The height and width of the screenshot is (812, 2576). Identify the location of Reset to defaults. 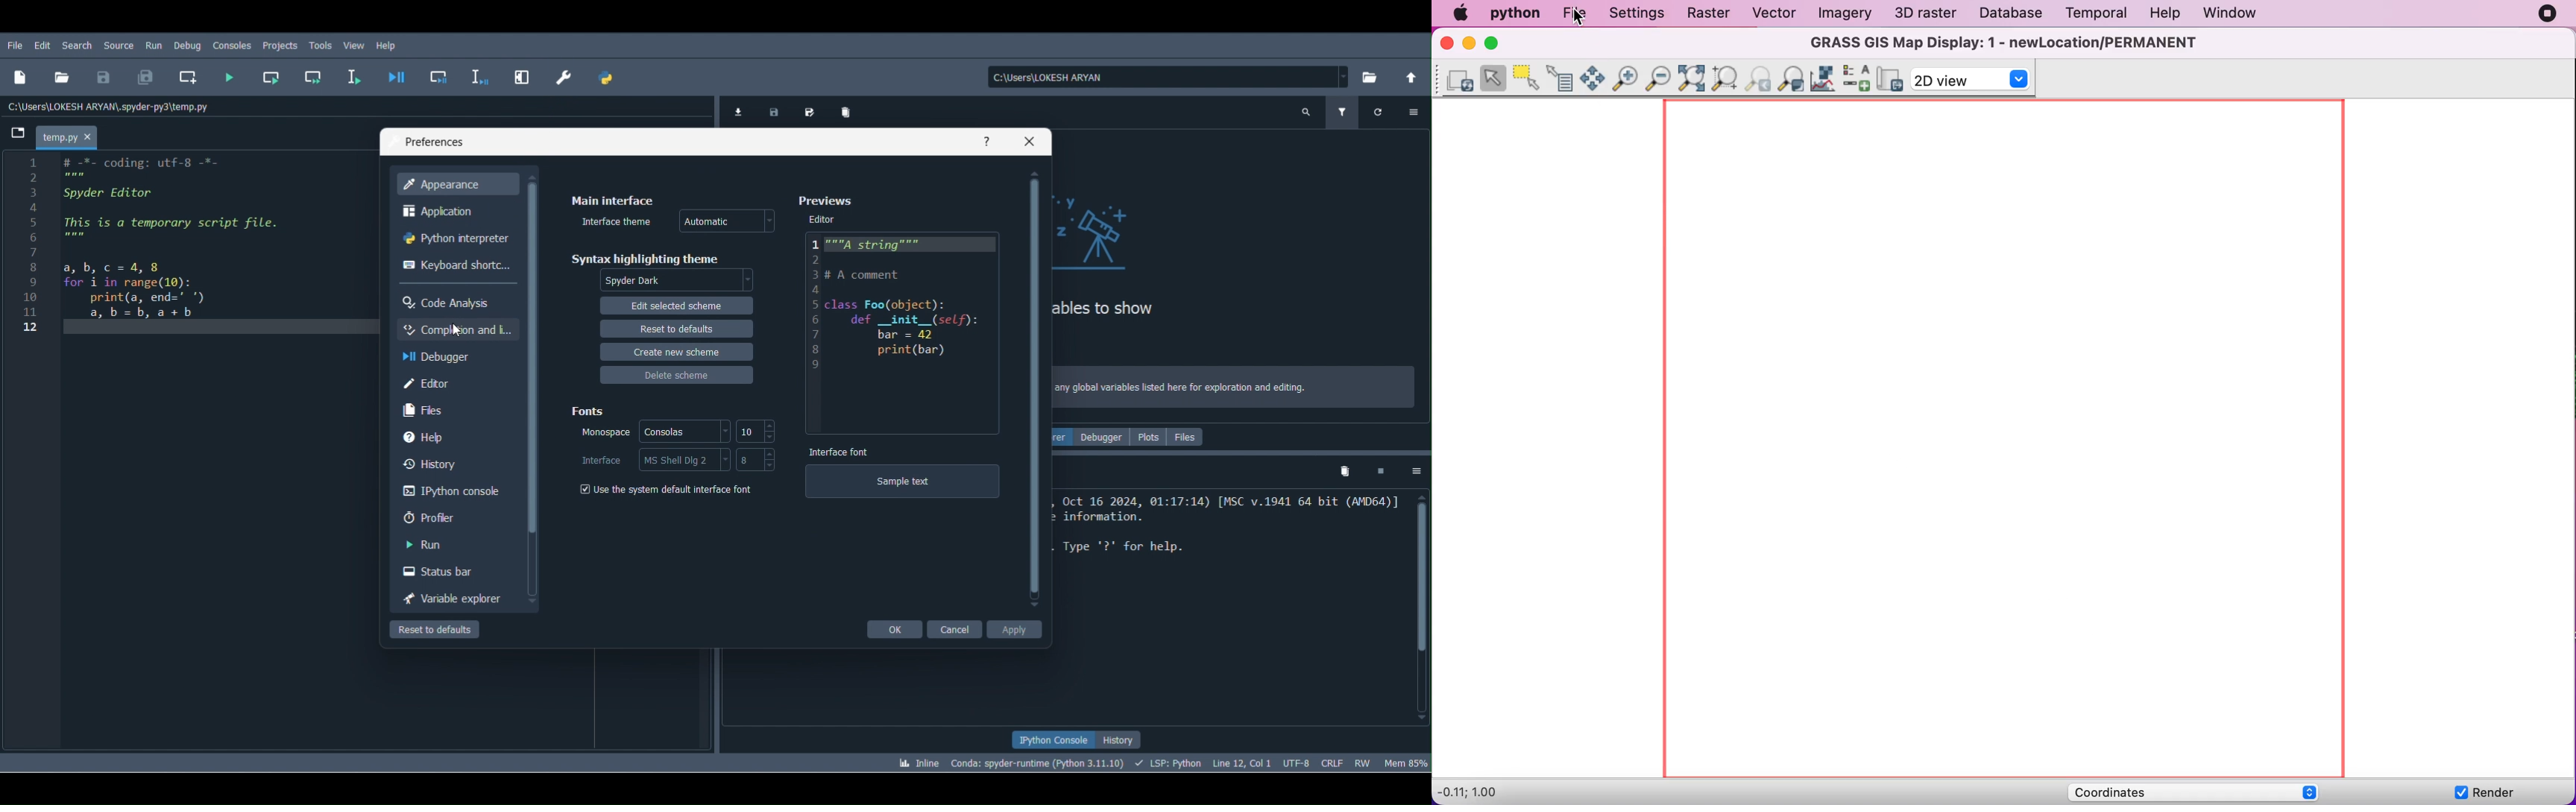
(676, 328).